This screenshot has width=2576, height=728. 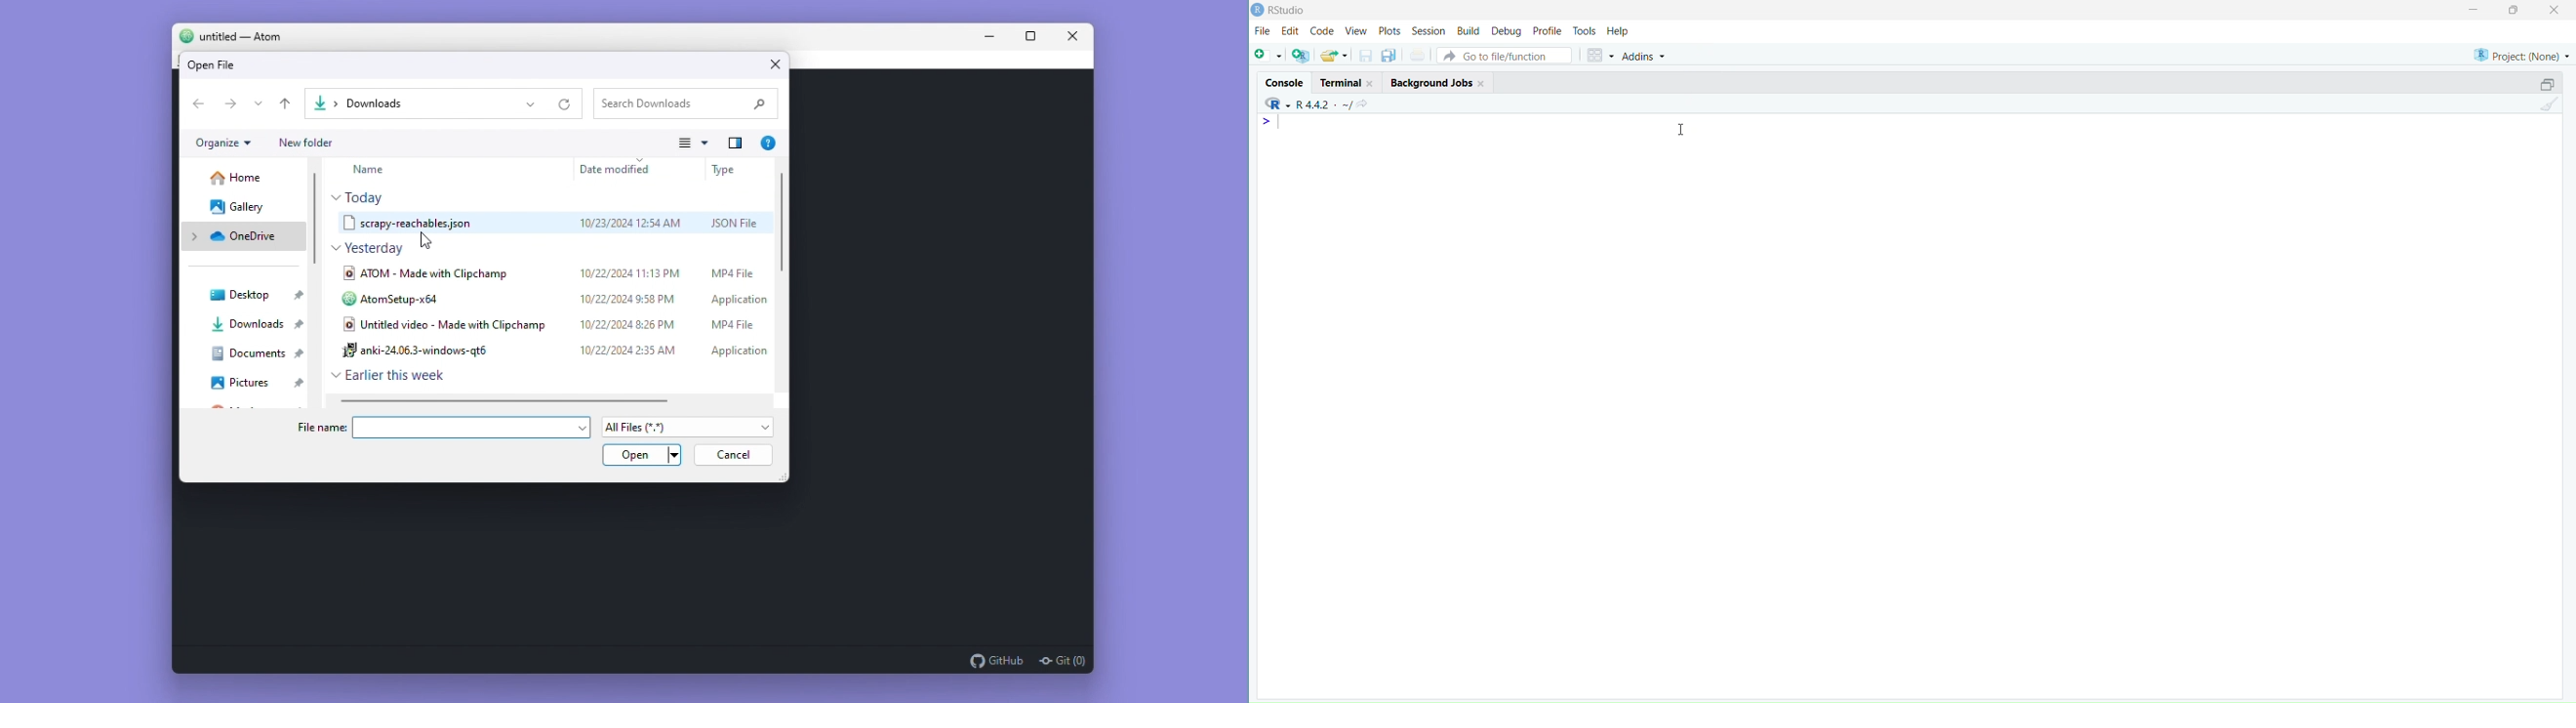 What do you see at coordinates (1301, 56) in the screenshot?
I see `create a project` at bounding box center [1301, 56].